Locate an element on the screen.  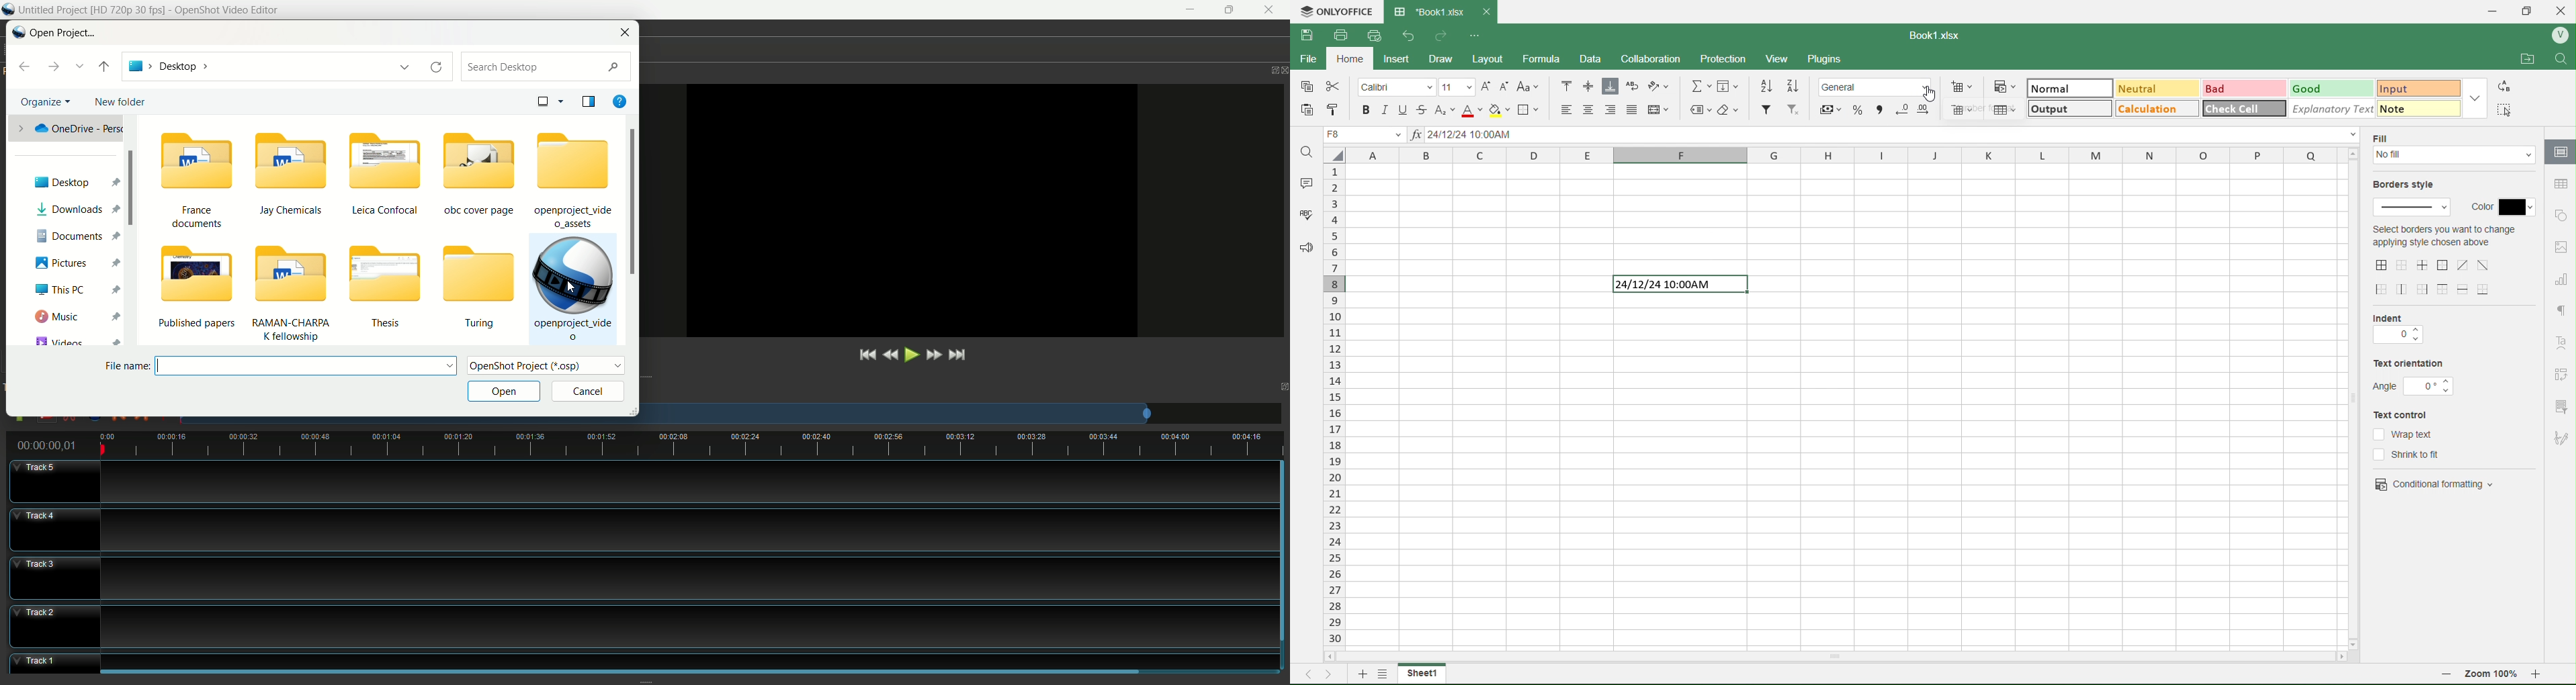
calculation is located at coordinates (2148, 111).